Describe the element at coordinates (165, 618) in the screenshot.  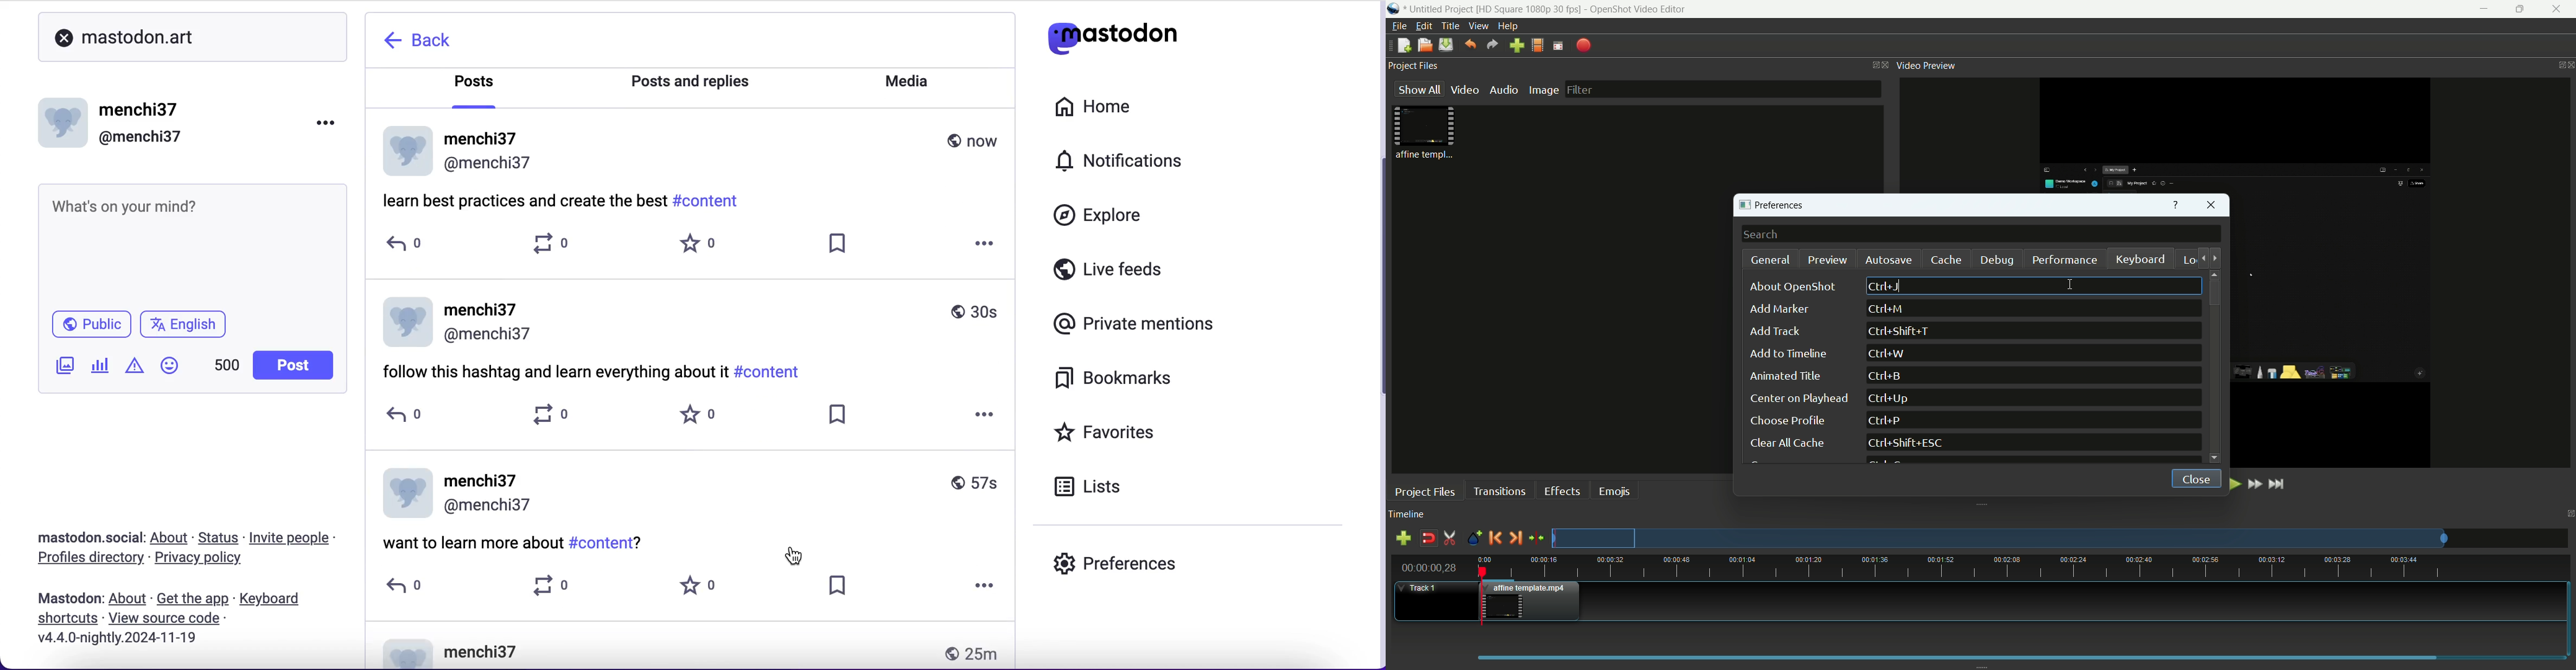
I see `` at that location.